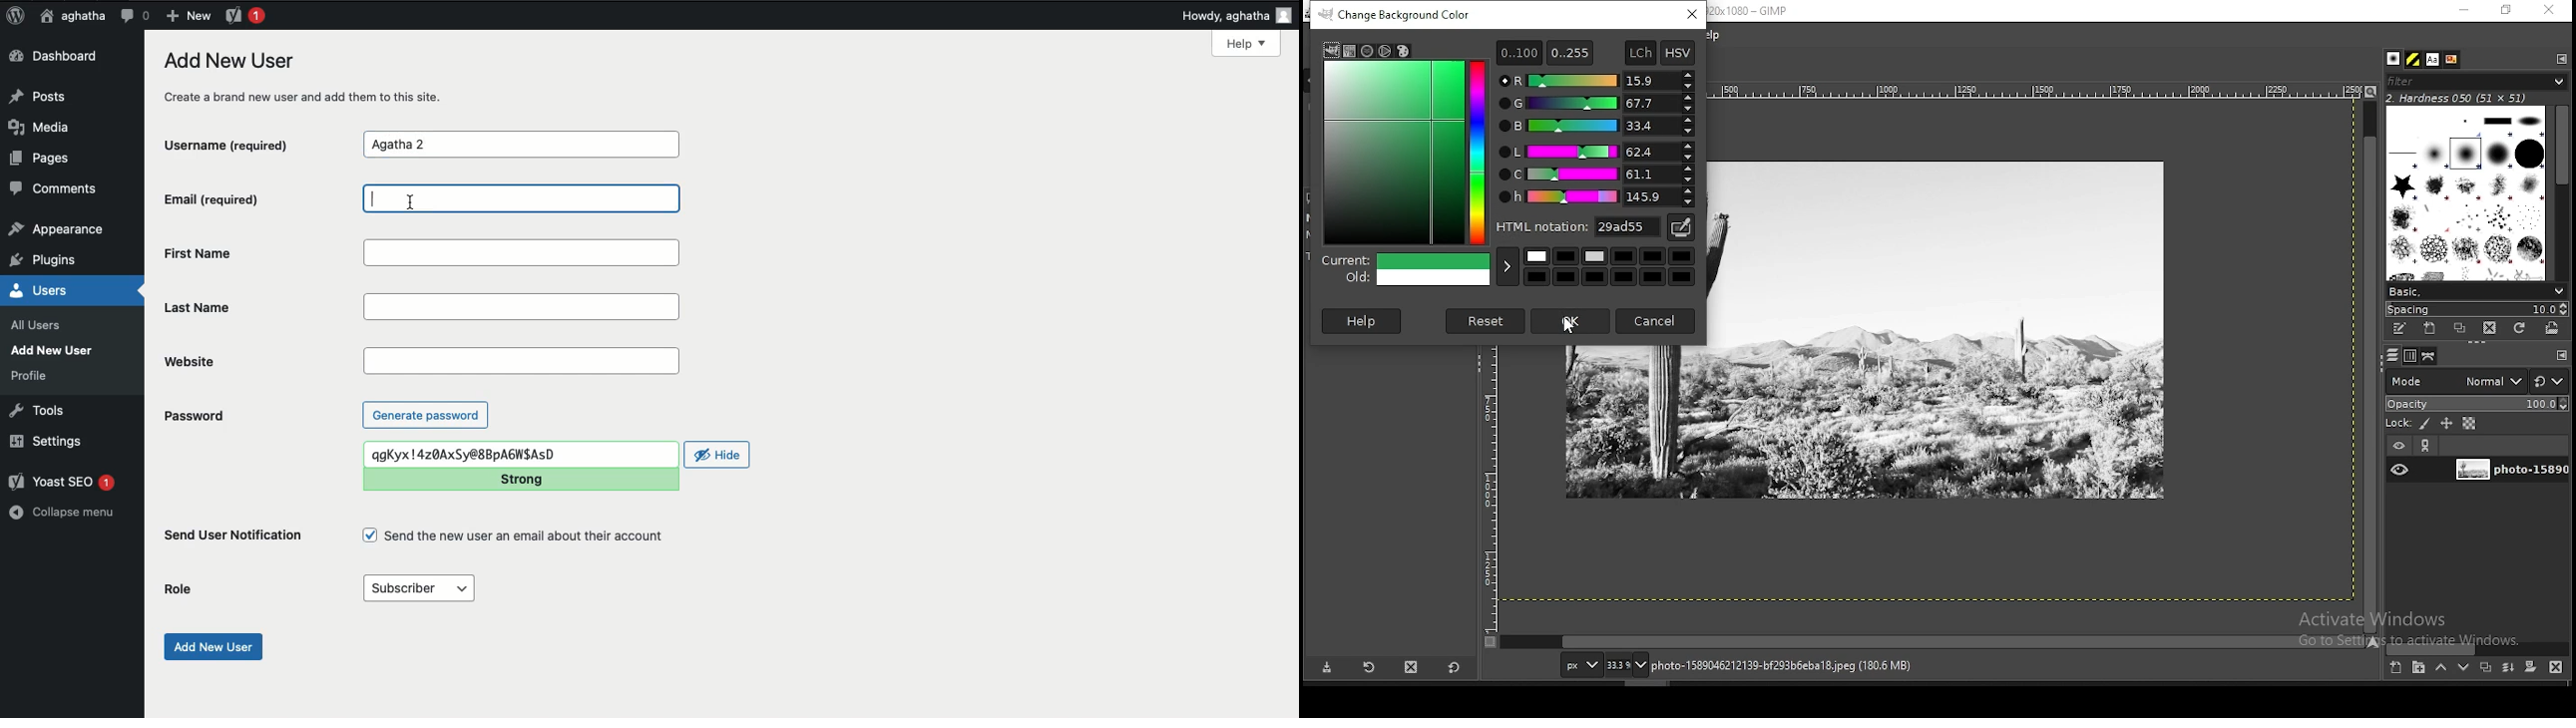 The width and height of the screenshot is (2576, 728). Describe the element at coordinates (521, 307) in the screenshot. I see `Last name` at that location.